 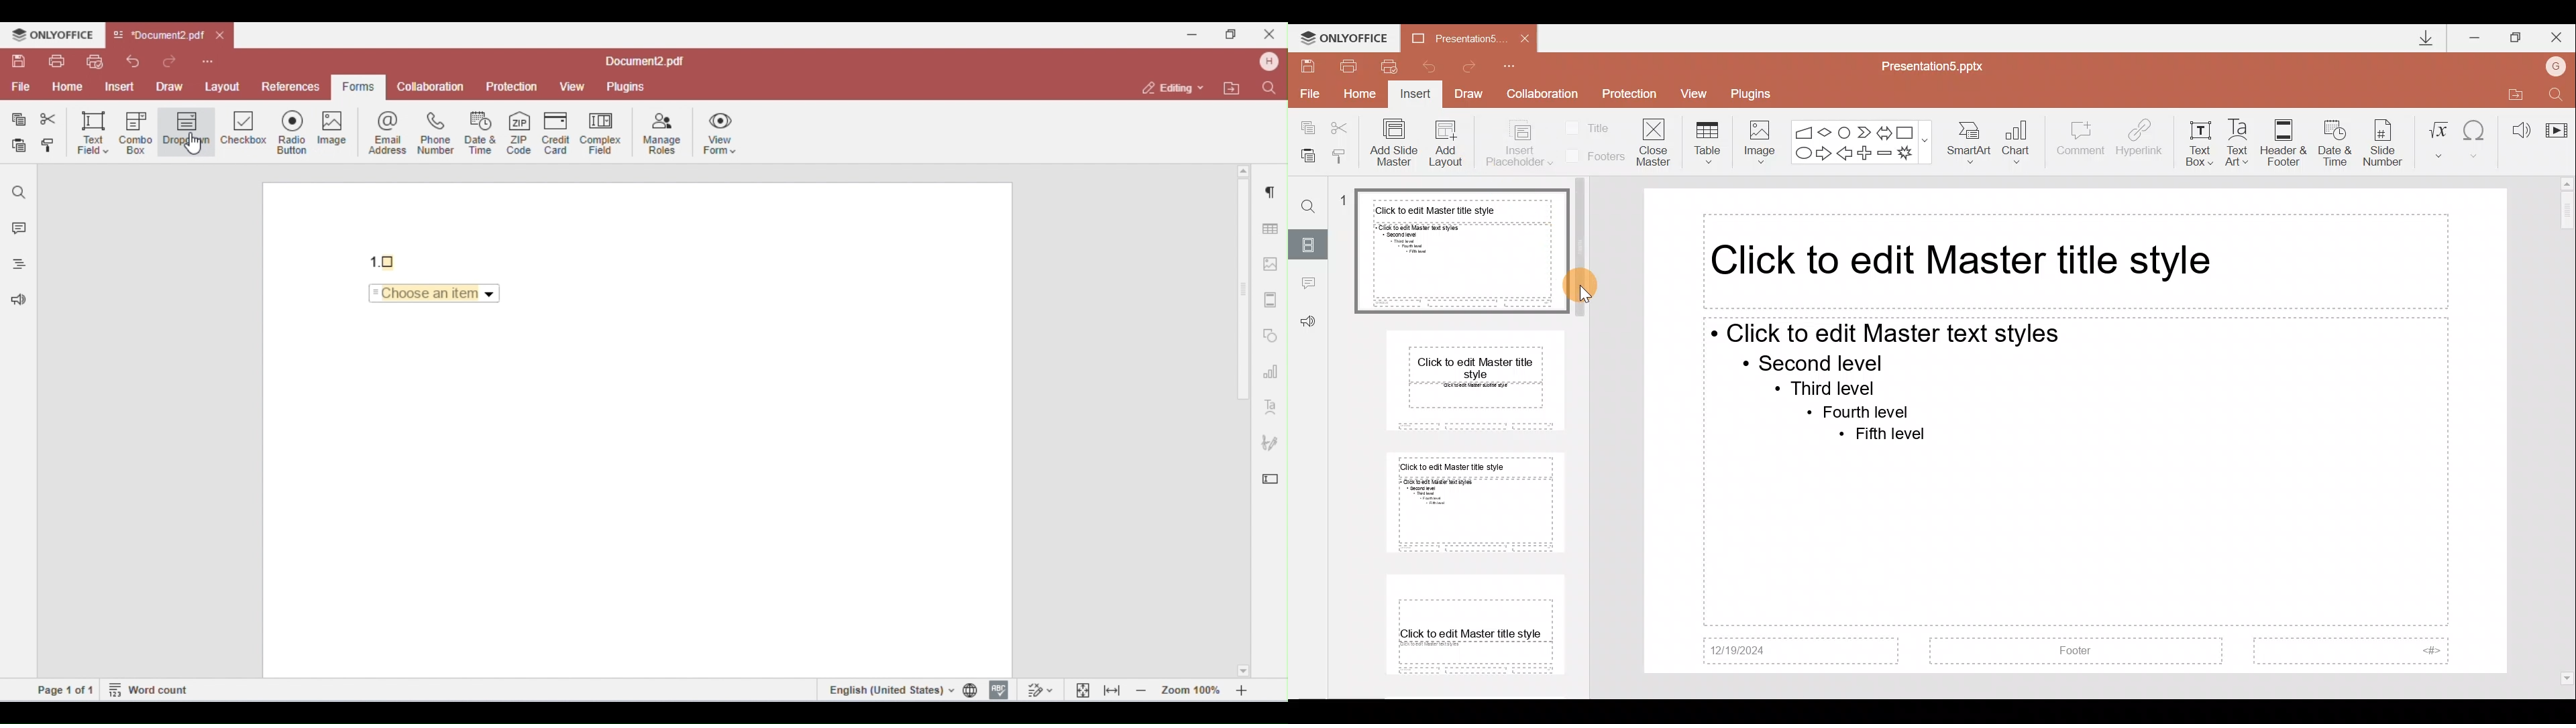 I want to click on Audio, so click(x=2516, y=126).